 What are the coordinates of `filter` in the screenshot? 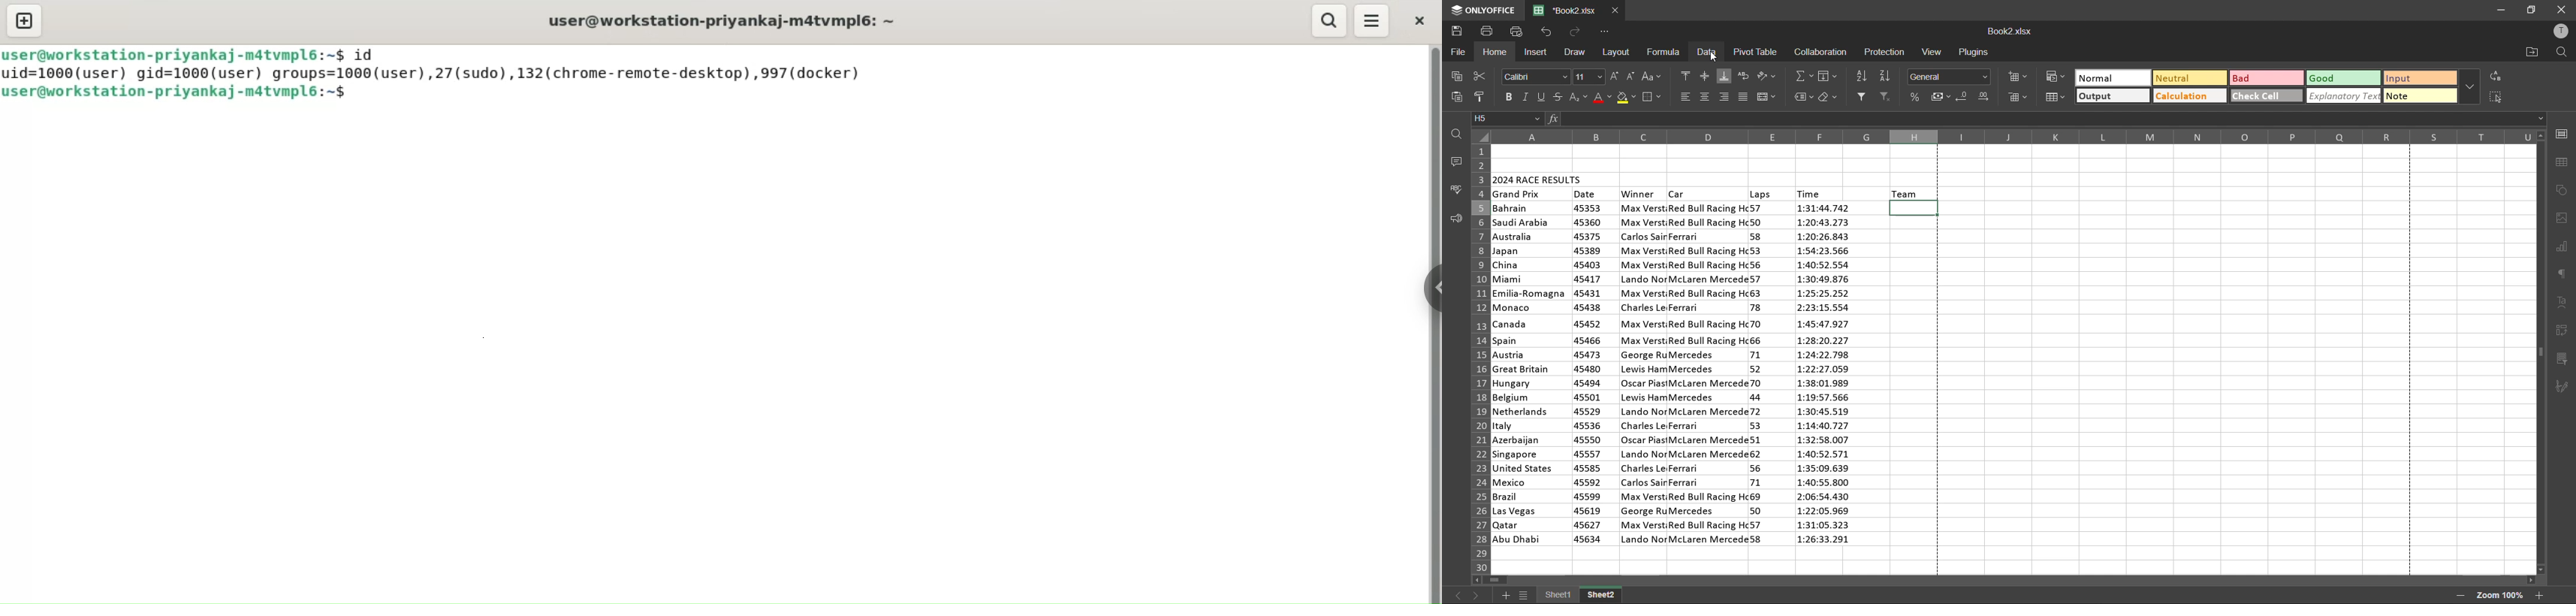 It's located at (1863, 98).